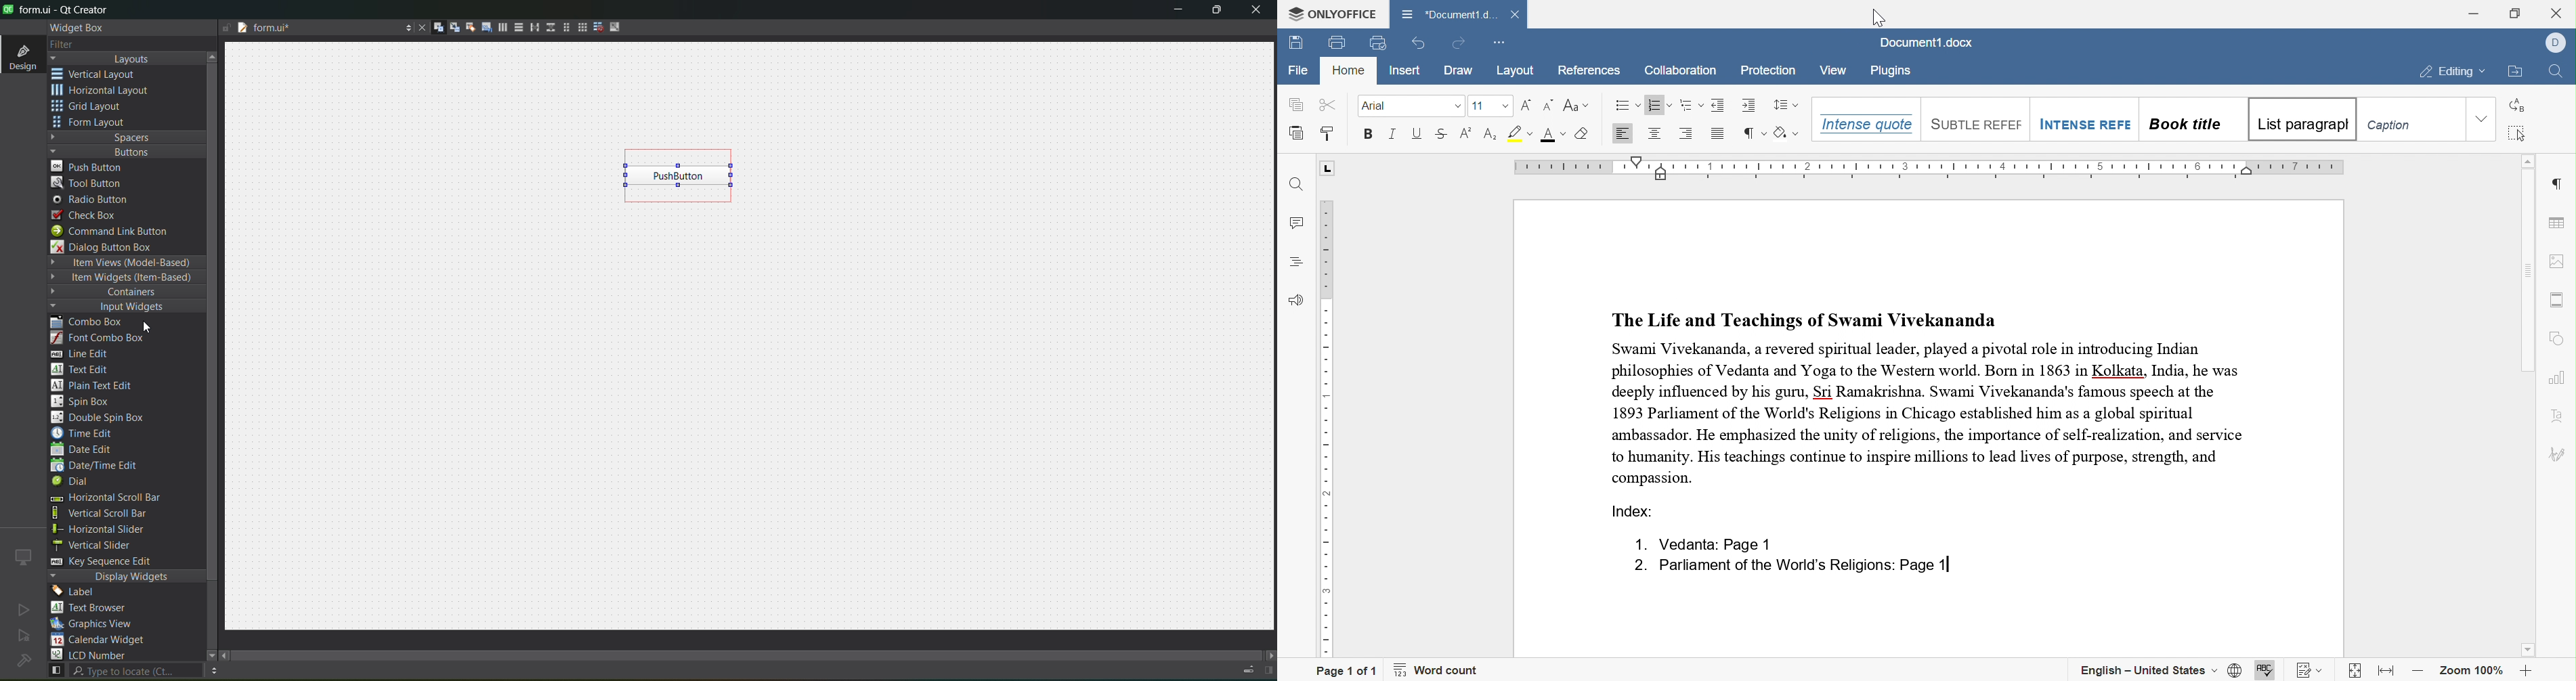 The height and width of the screenshot is (700, 2576). What do you see at coordinates (124, 671) in the screenshot?
I see `search` at bounding box center [124, 671].